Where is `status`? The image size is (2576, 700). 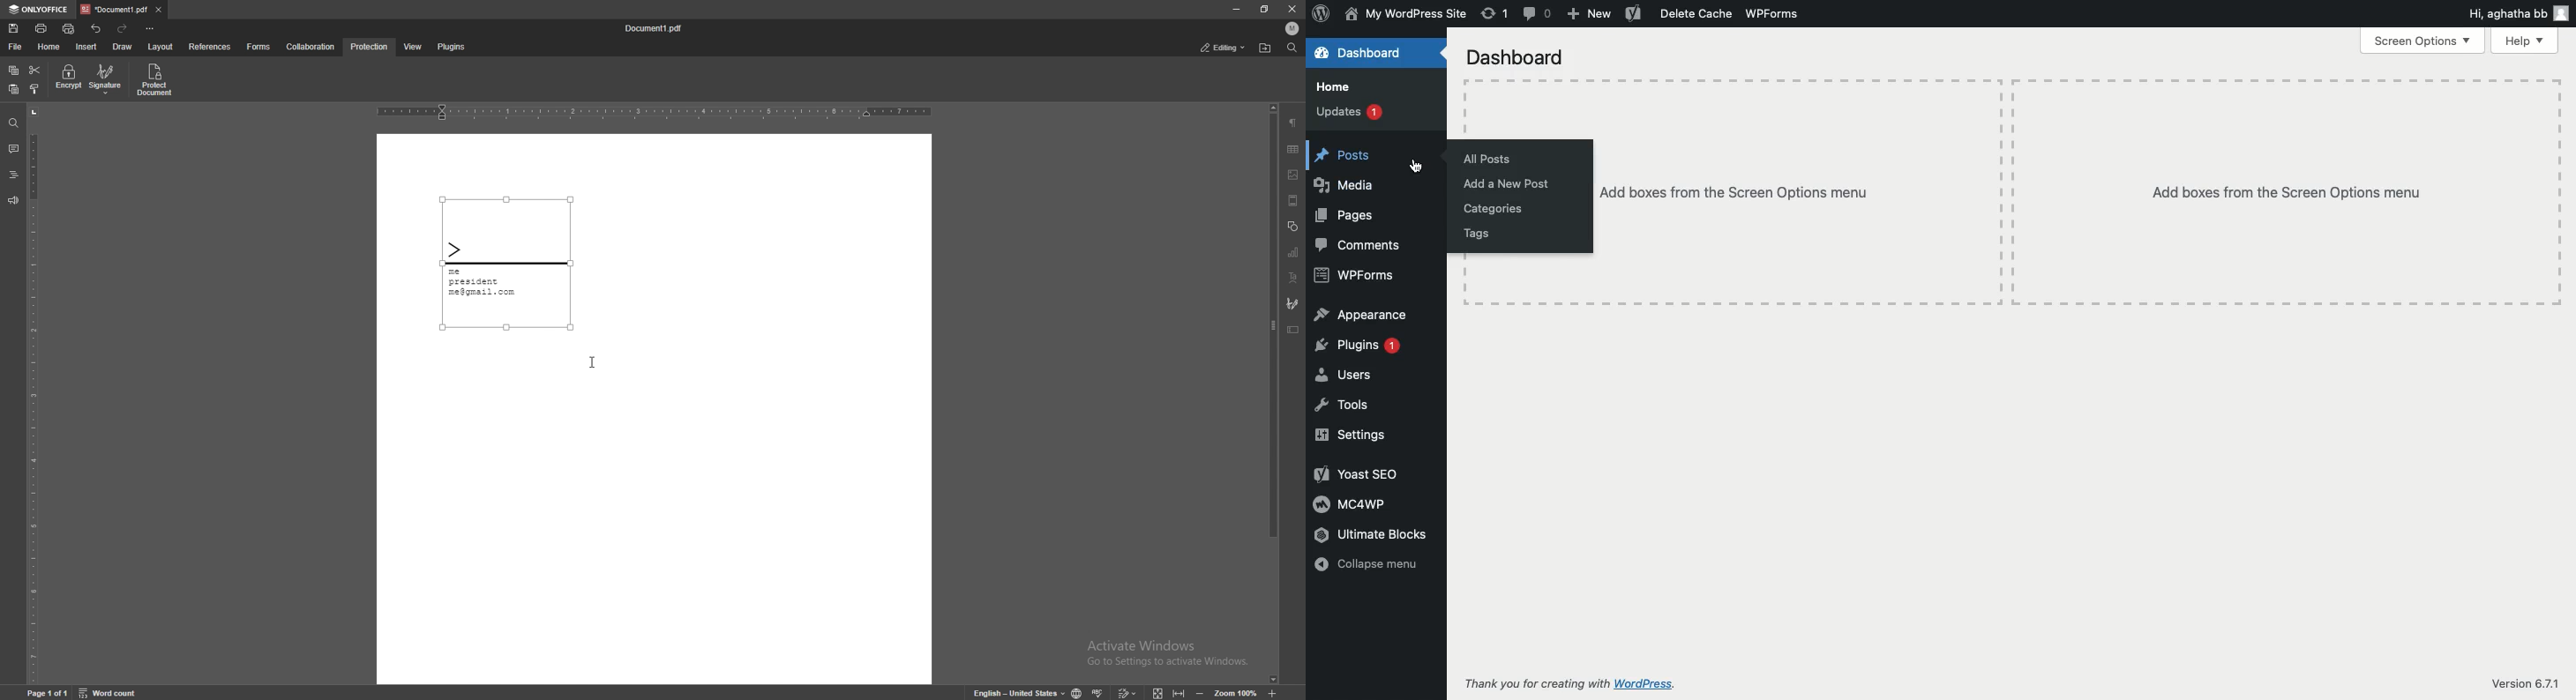
status is located at coordinates (1223, 48).